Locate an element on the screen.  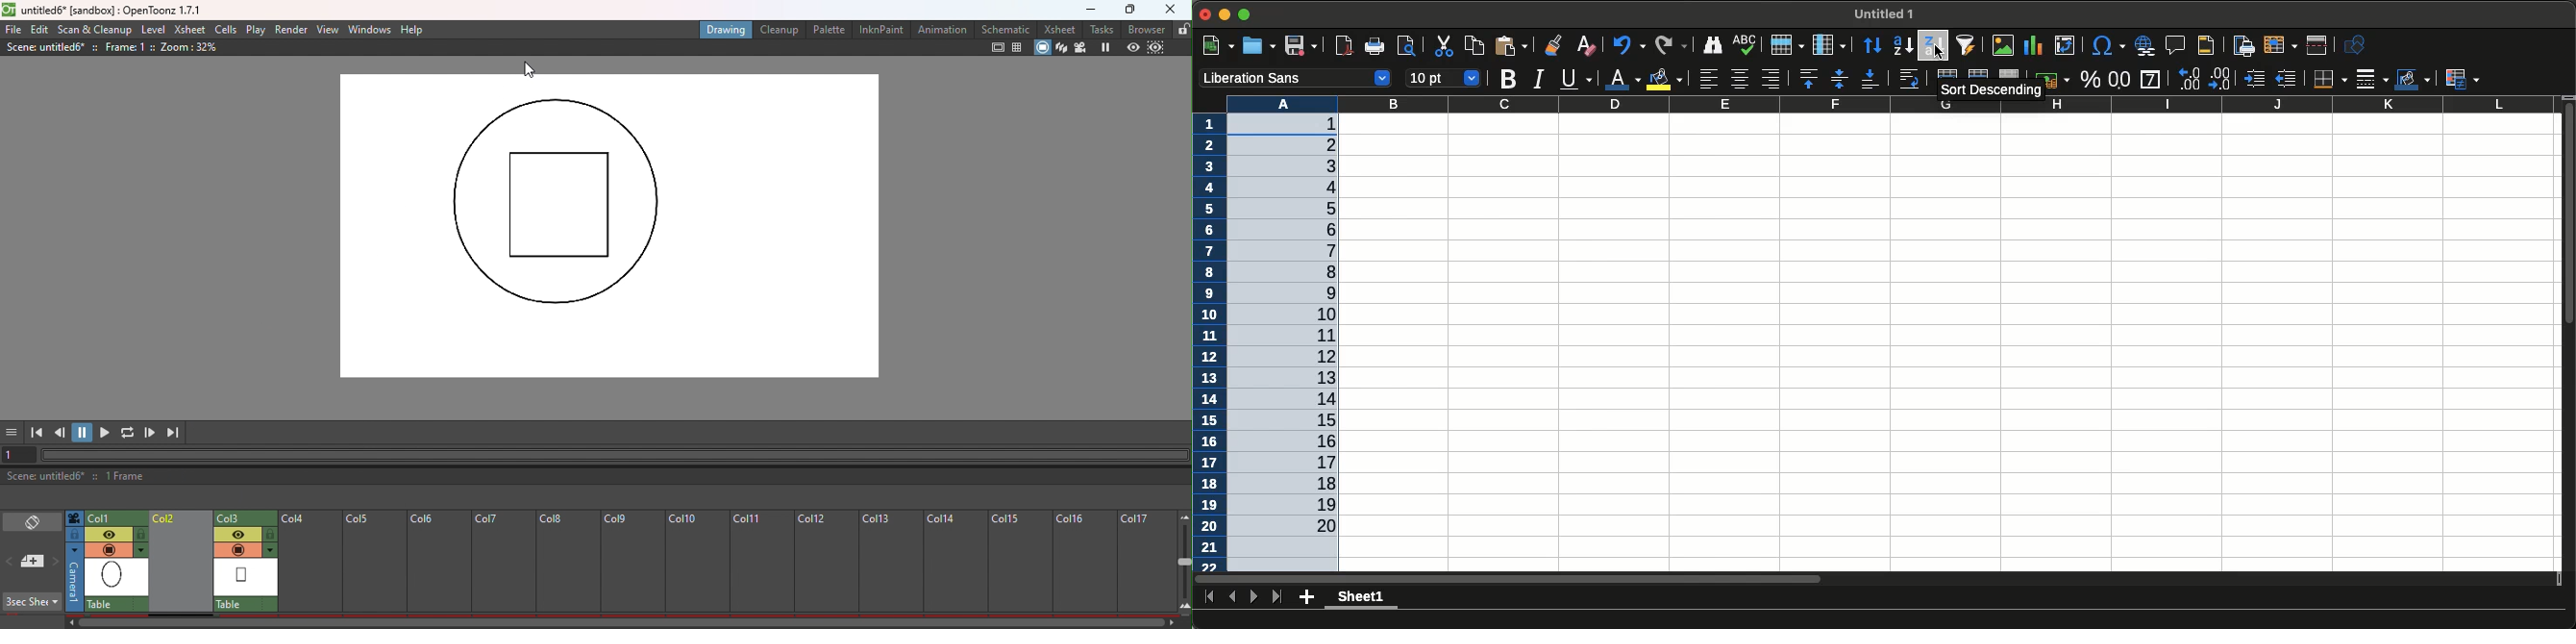
11 is located at coordinates (1318, 335).